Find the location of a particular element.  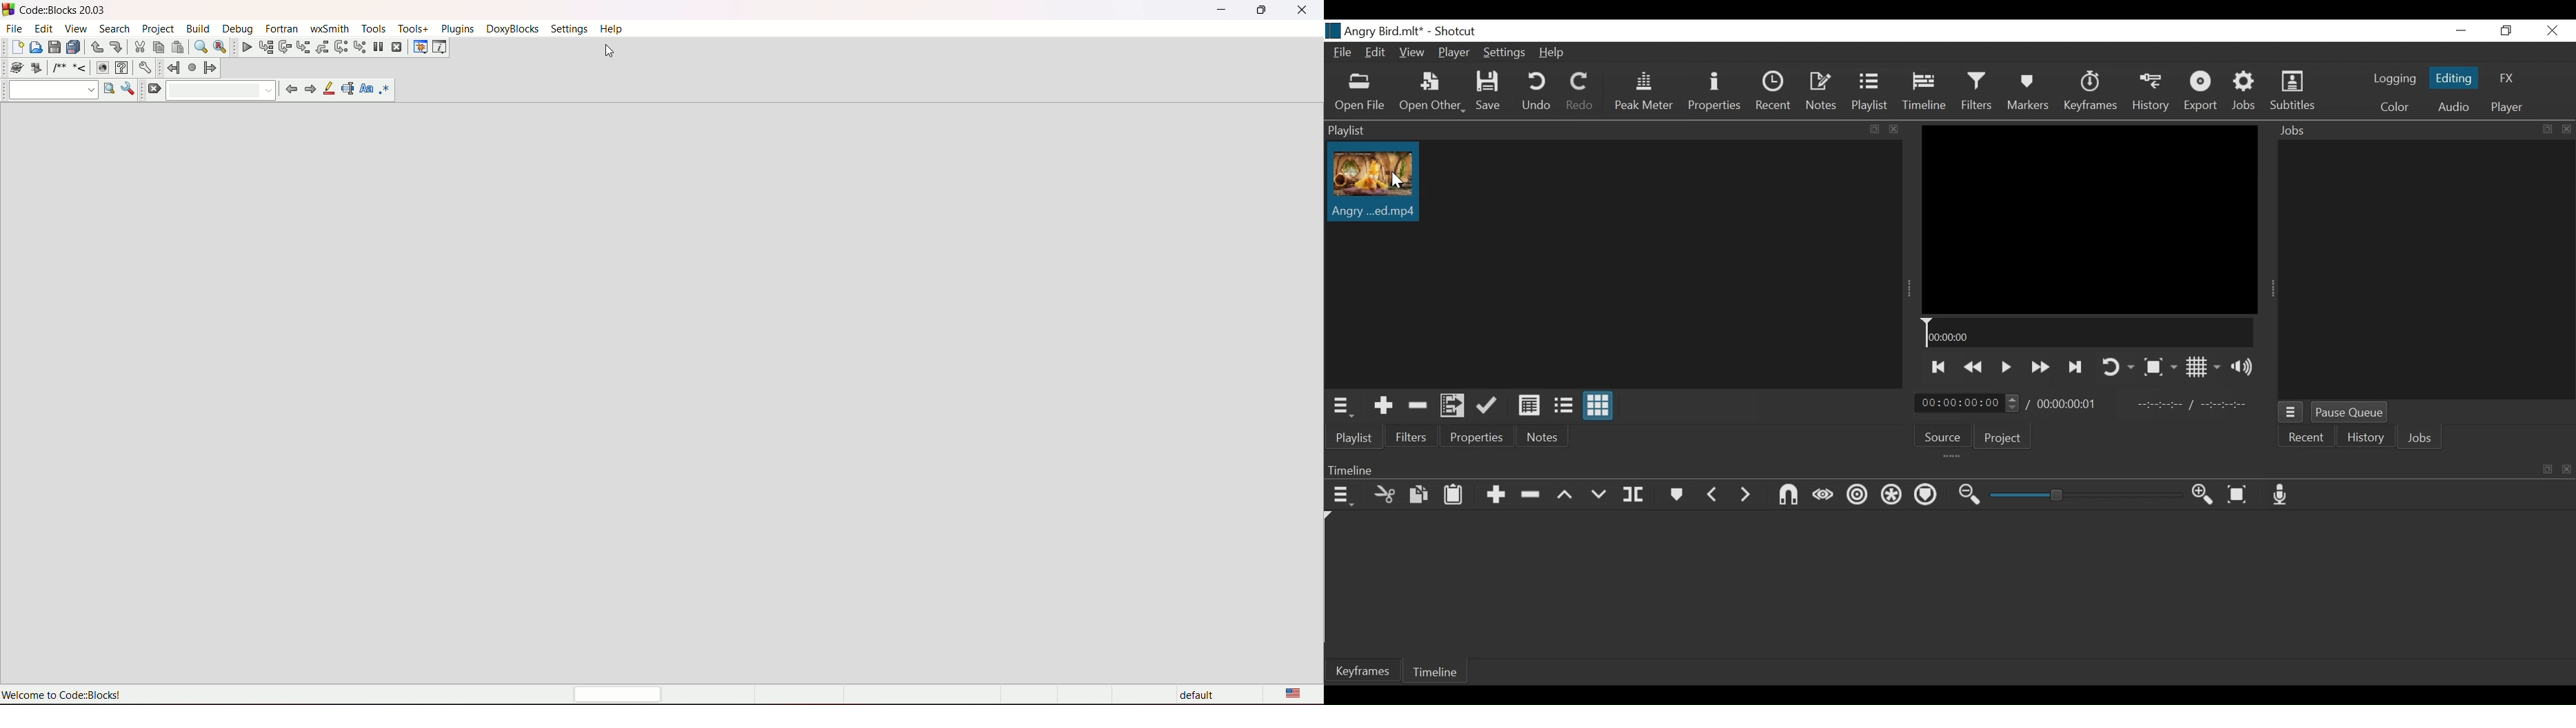

Jobs is located at coordinates (2421, 439).